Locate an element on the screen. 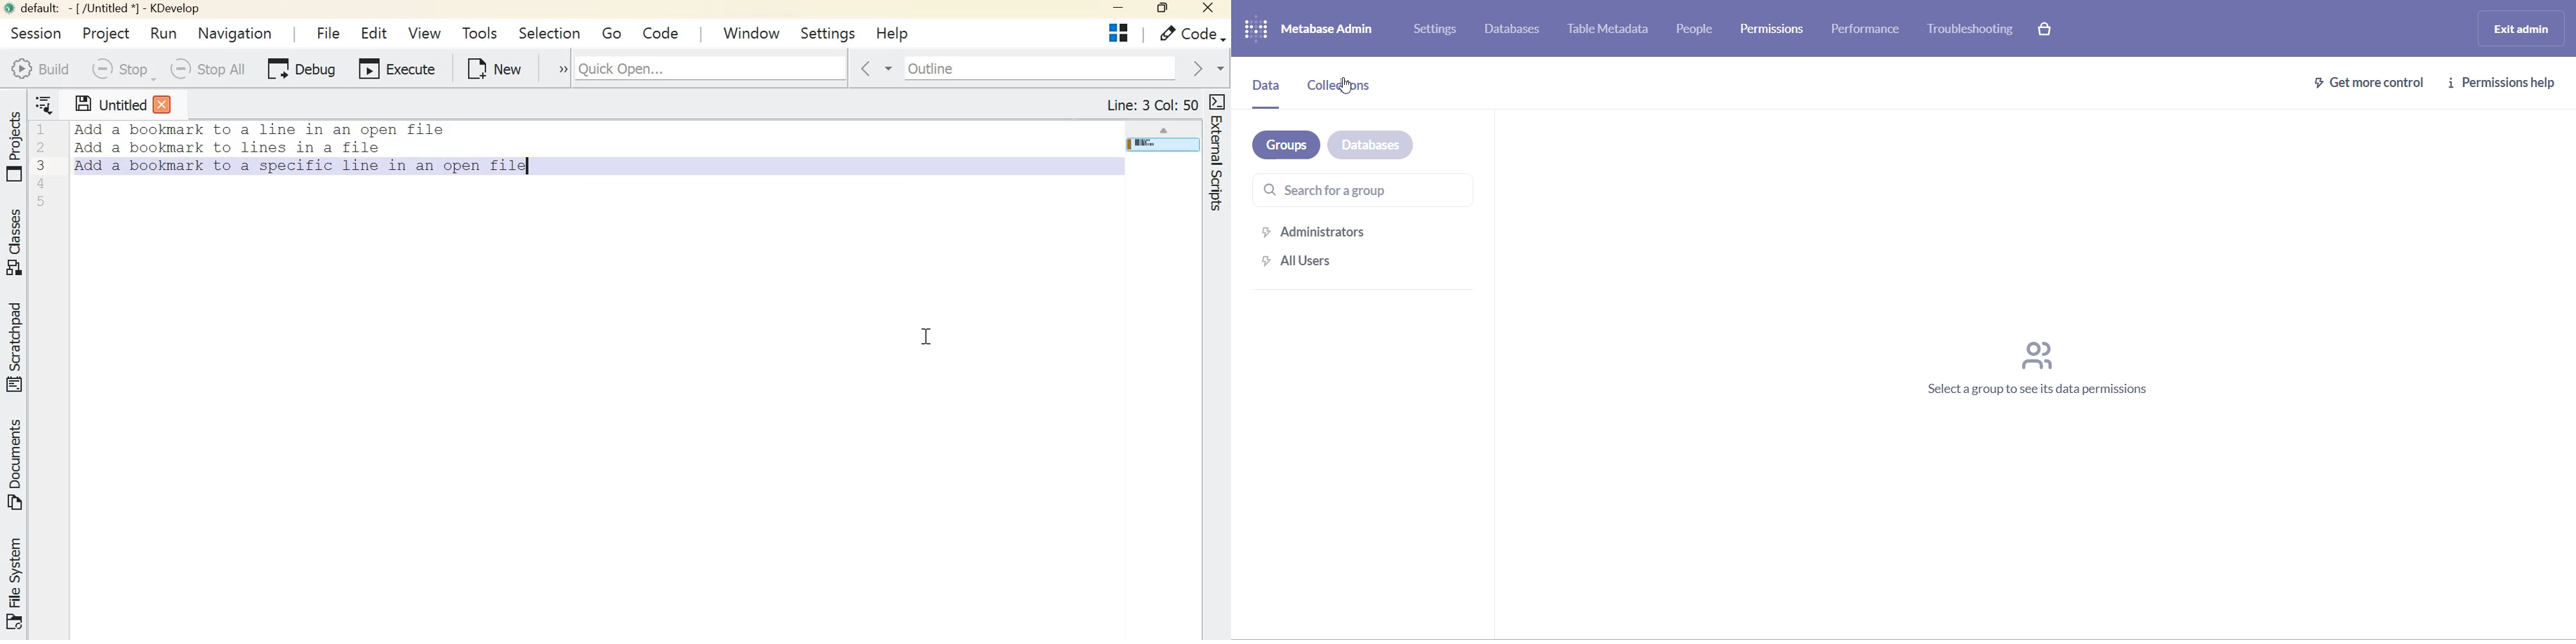 The image size is (2576, 644). Quick Open is located at coordinates (710, 66).